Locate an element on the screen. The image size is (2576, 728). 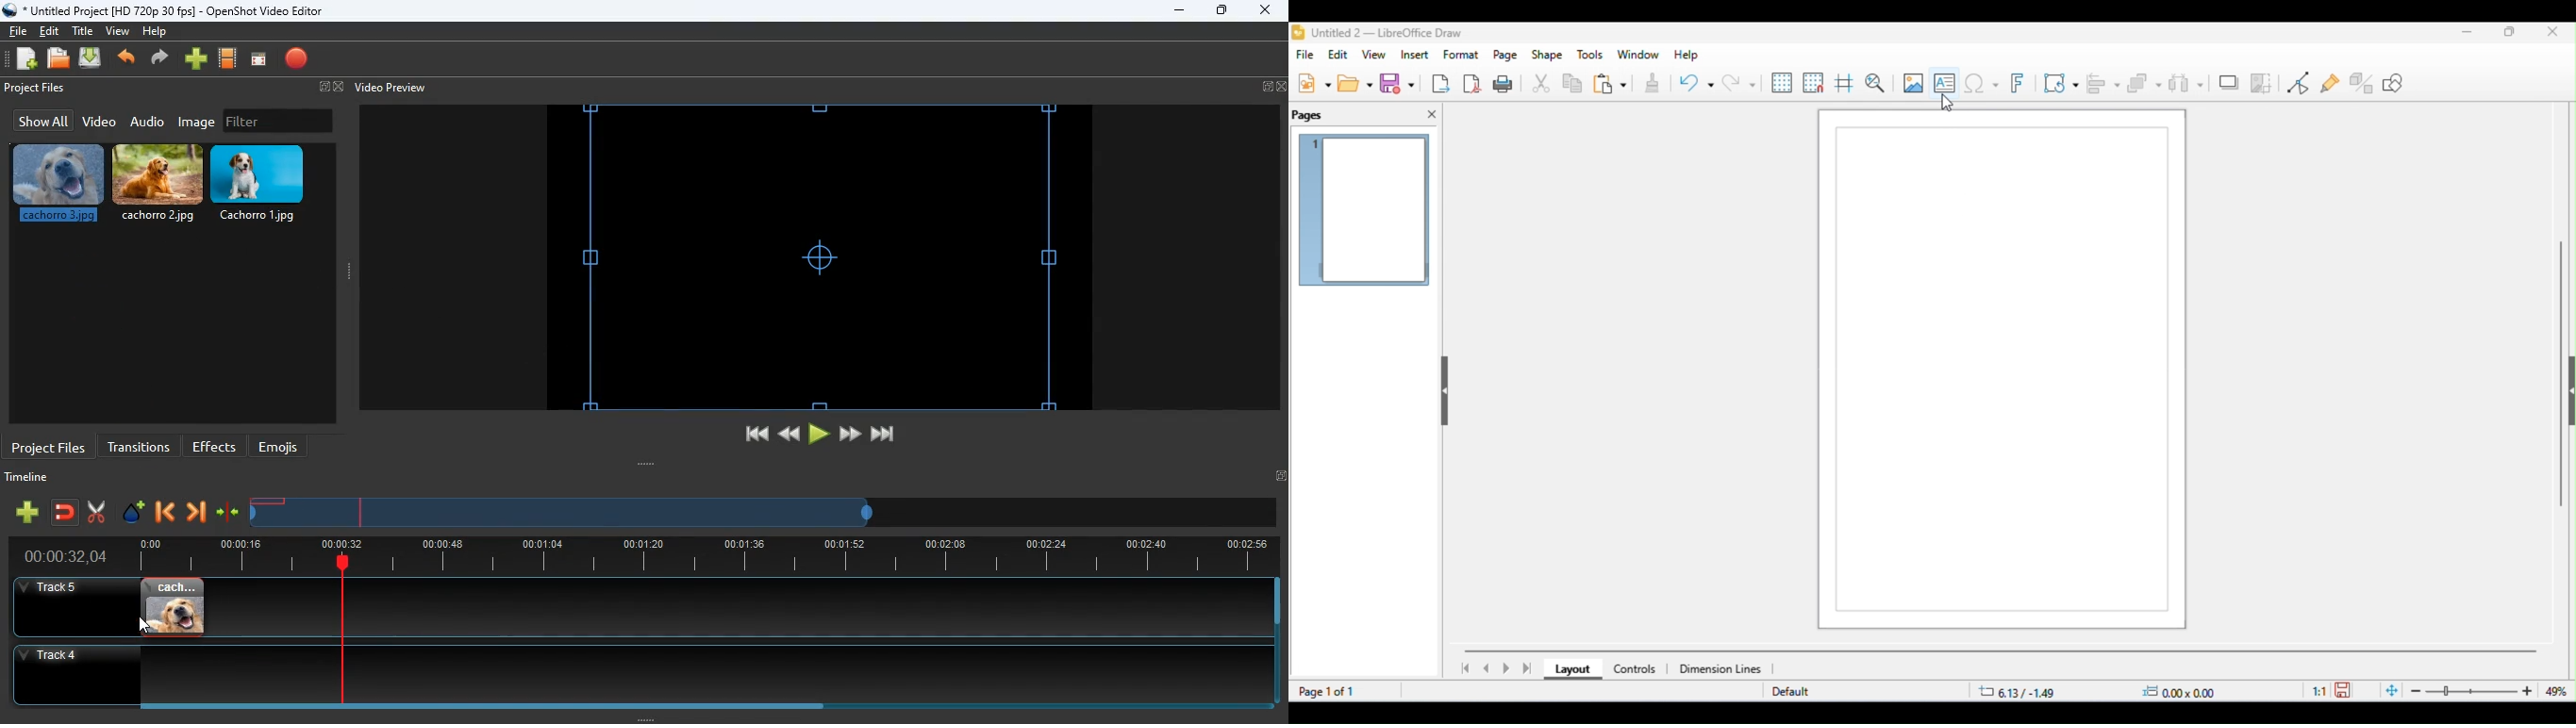
forward is located at coordinates (162, 59).